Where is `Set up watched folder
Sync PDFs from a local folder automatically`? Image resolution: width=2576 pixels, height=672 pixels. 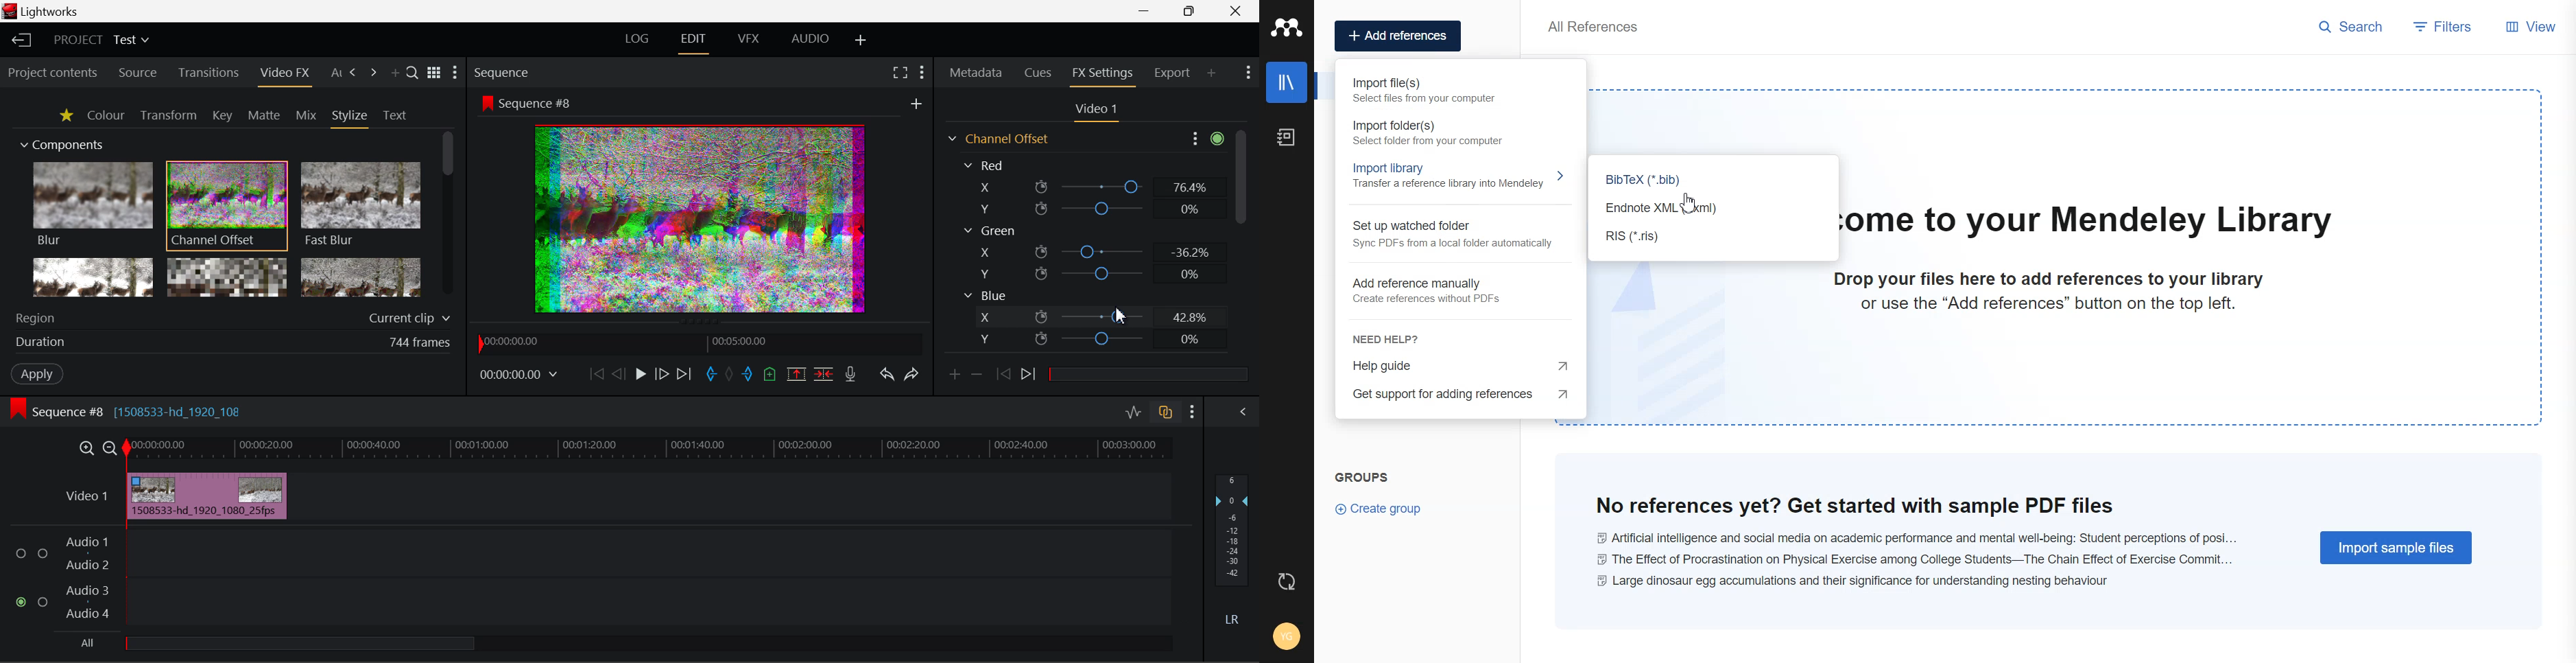 Set up watched folder
Sync PDFs from a local folder automatically is located at coordinates (1449, 236).